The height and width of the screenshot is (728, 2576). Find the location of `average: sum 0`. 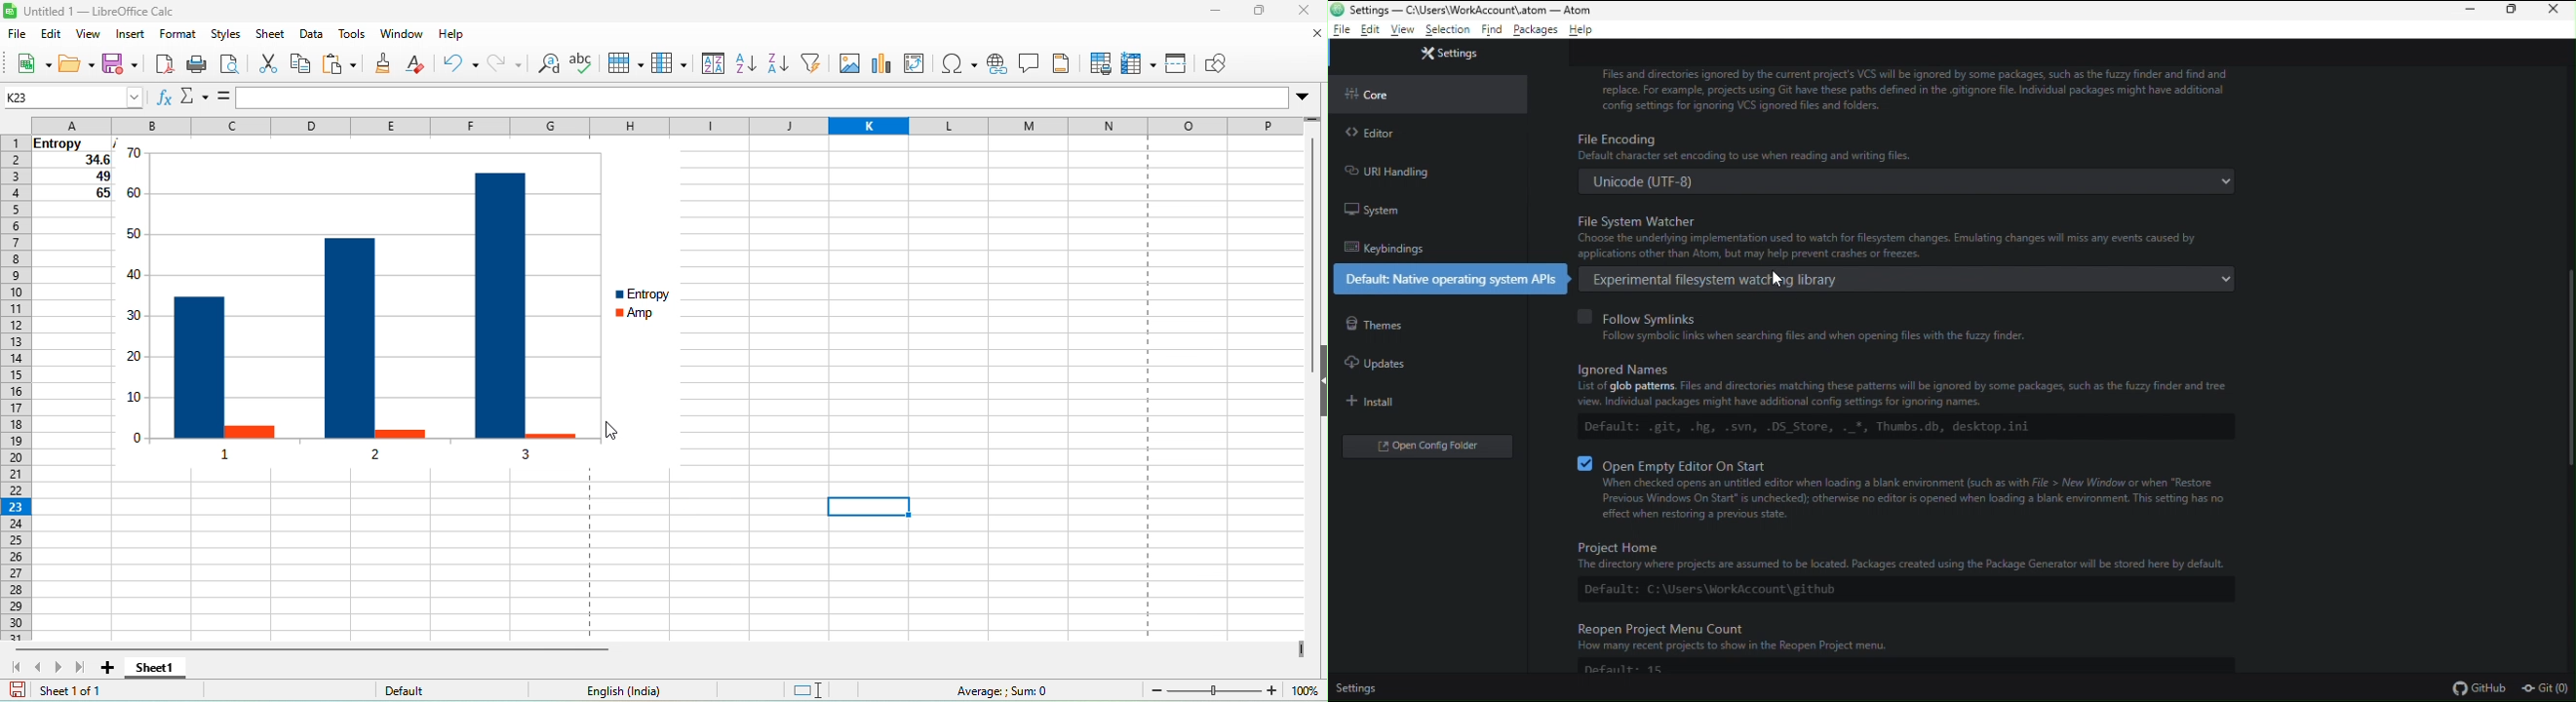

average: sum 0 is located at coordinates (1006, 691).